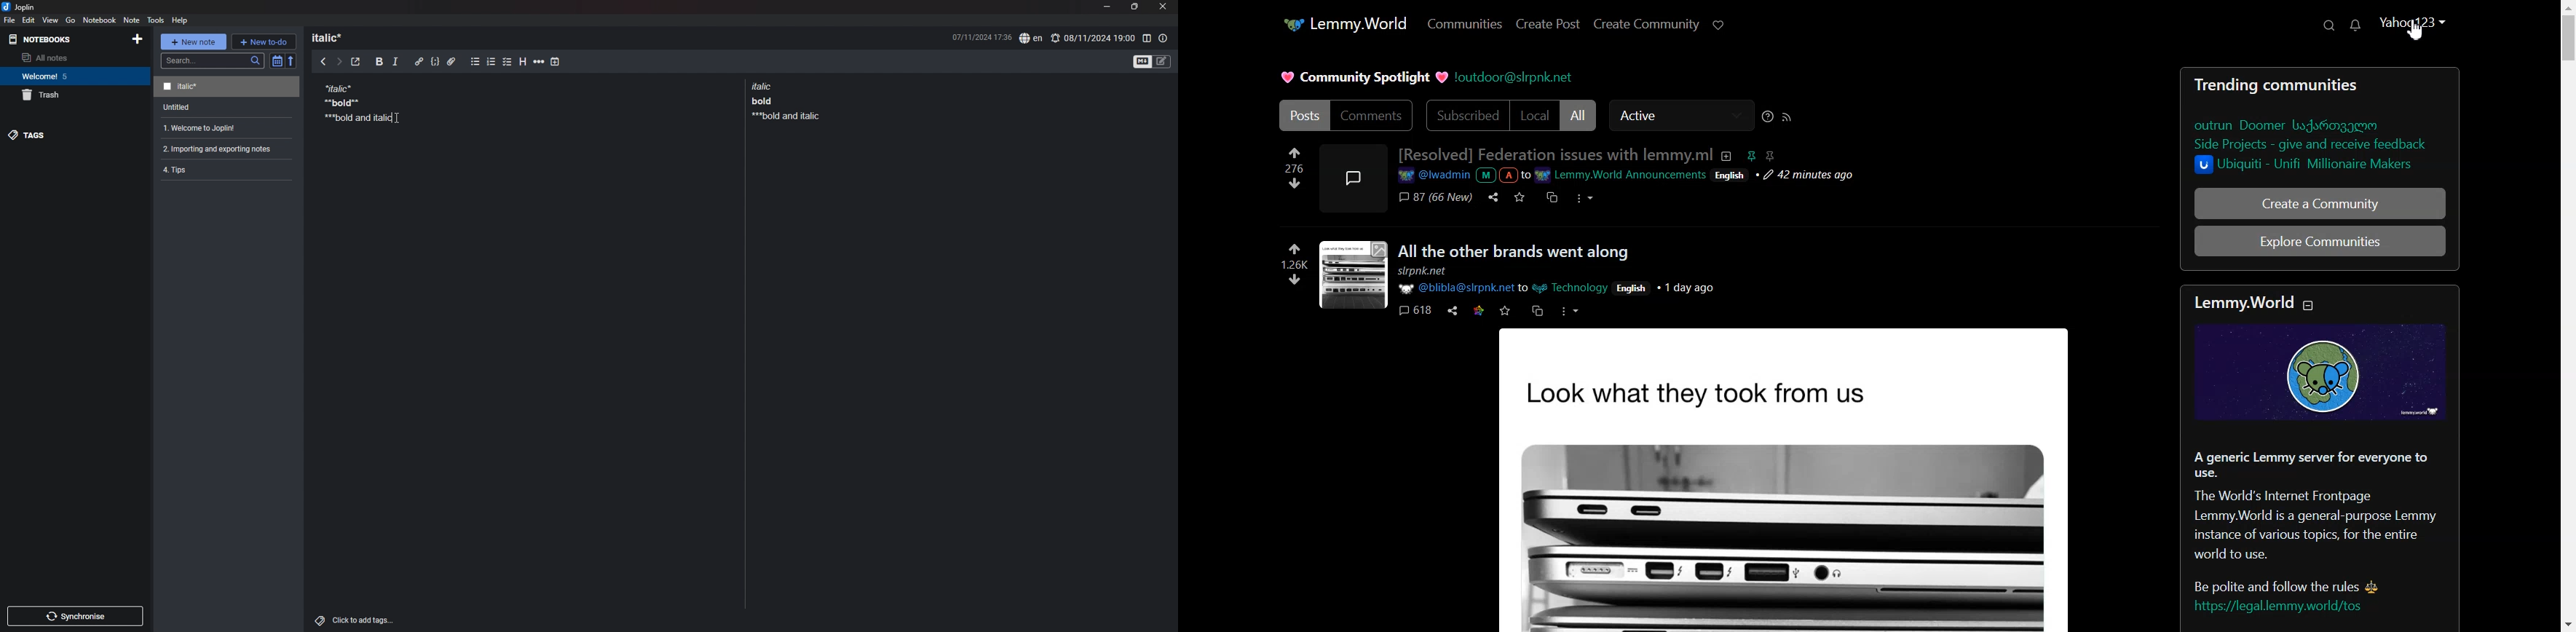 The height and width of the screenshot is (644, 2576). Describe the element at coordinates (2311, 307) in the screenshot. I see `Collapse` at that location.